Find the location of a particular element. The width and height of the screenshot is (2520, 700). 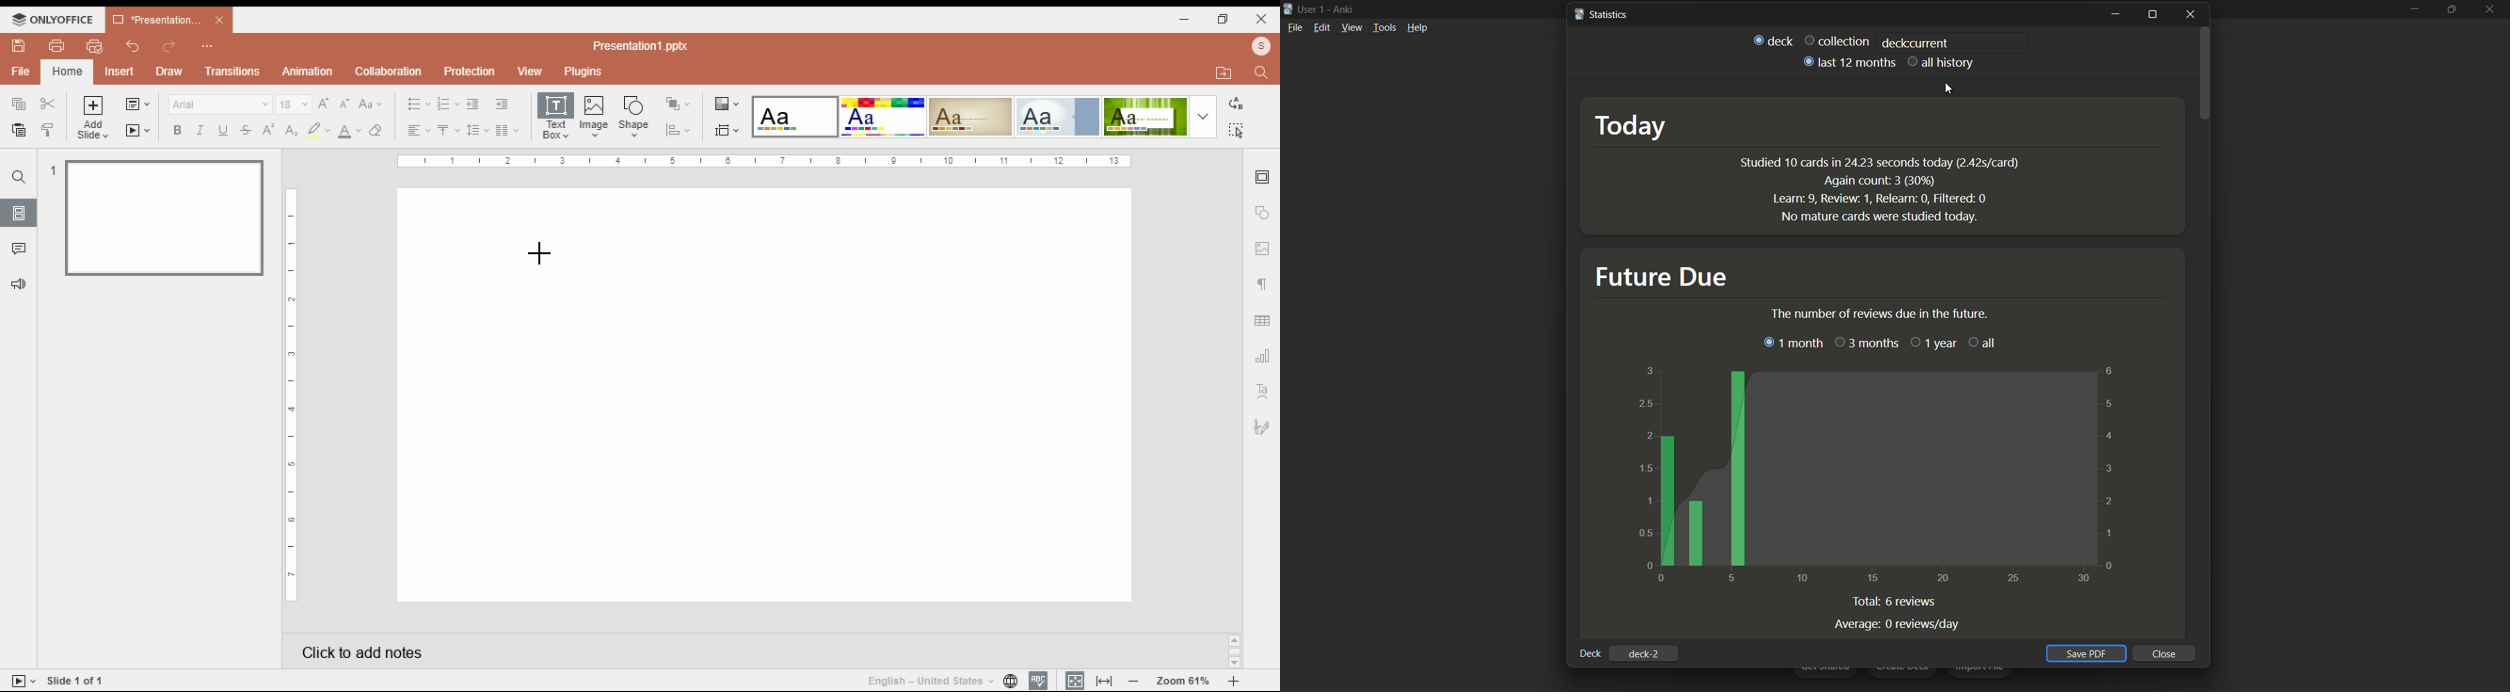

insert text box is located at coordinates (555, 117).